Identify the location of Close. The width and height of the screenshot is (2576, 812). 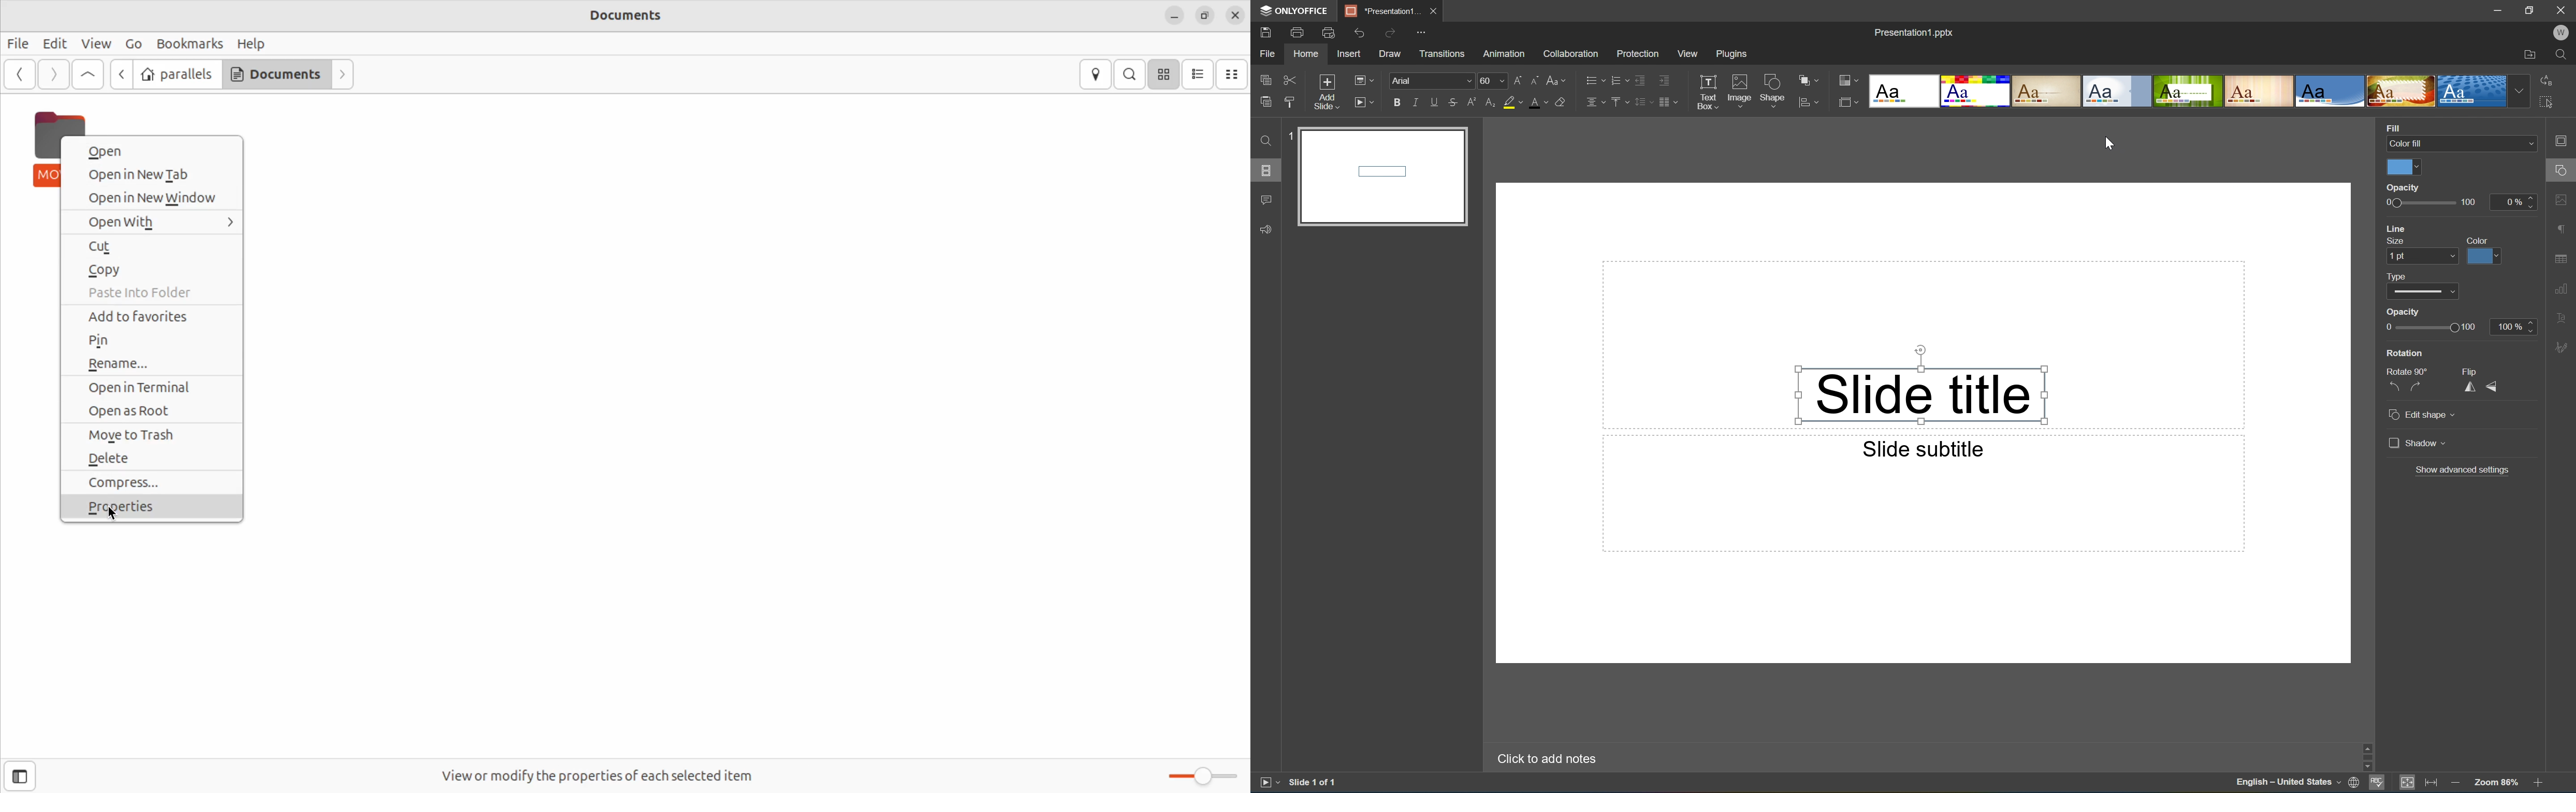
(1434, 10).